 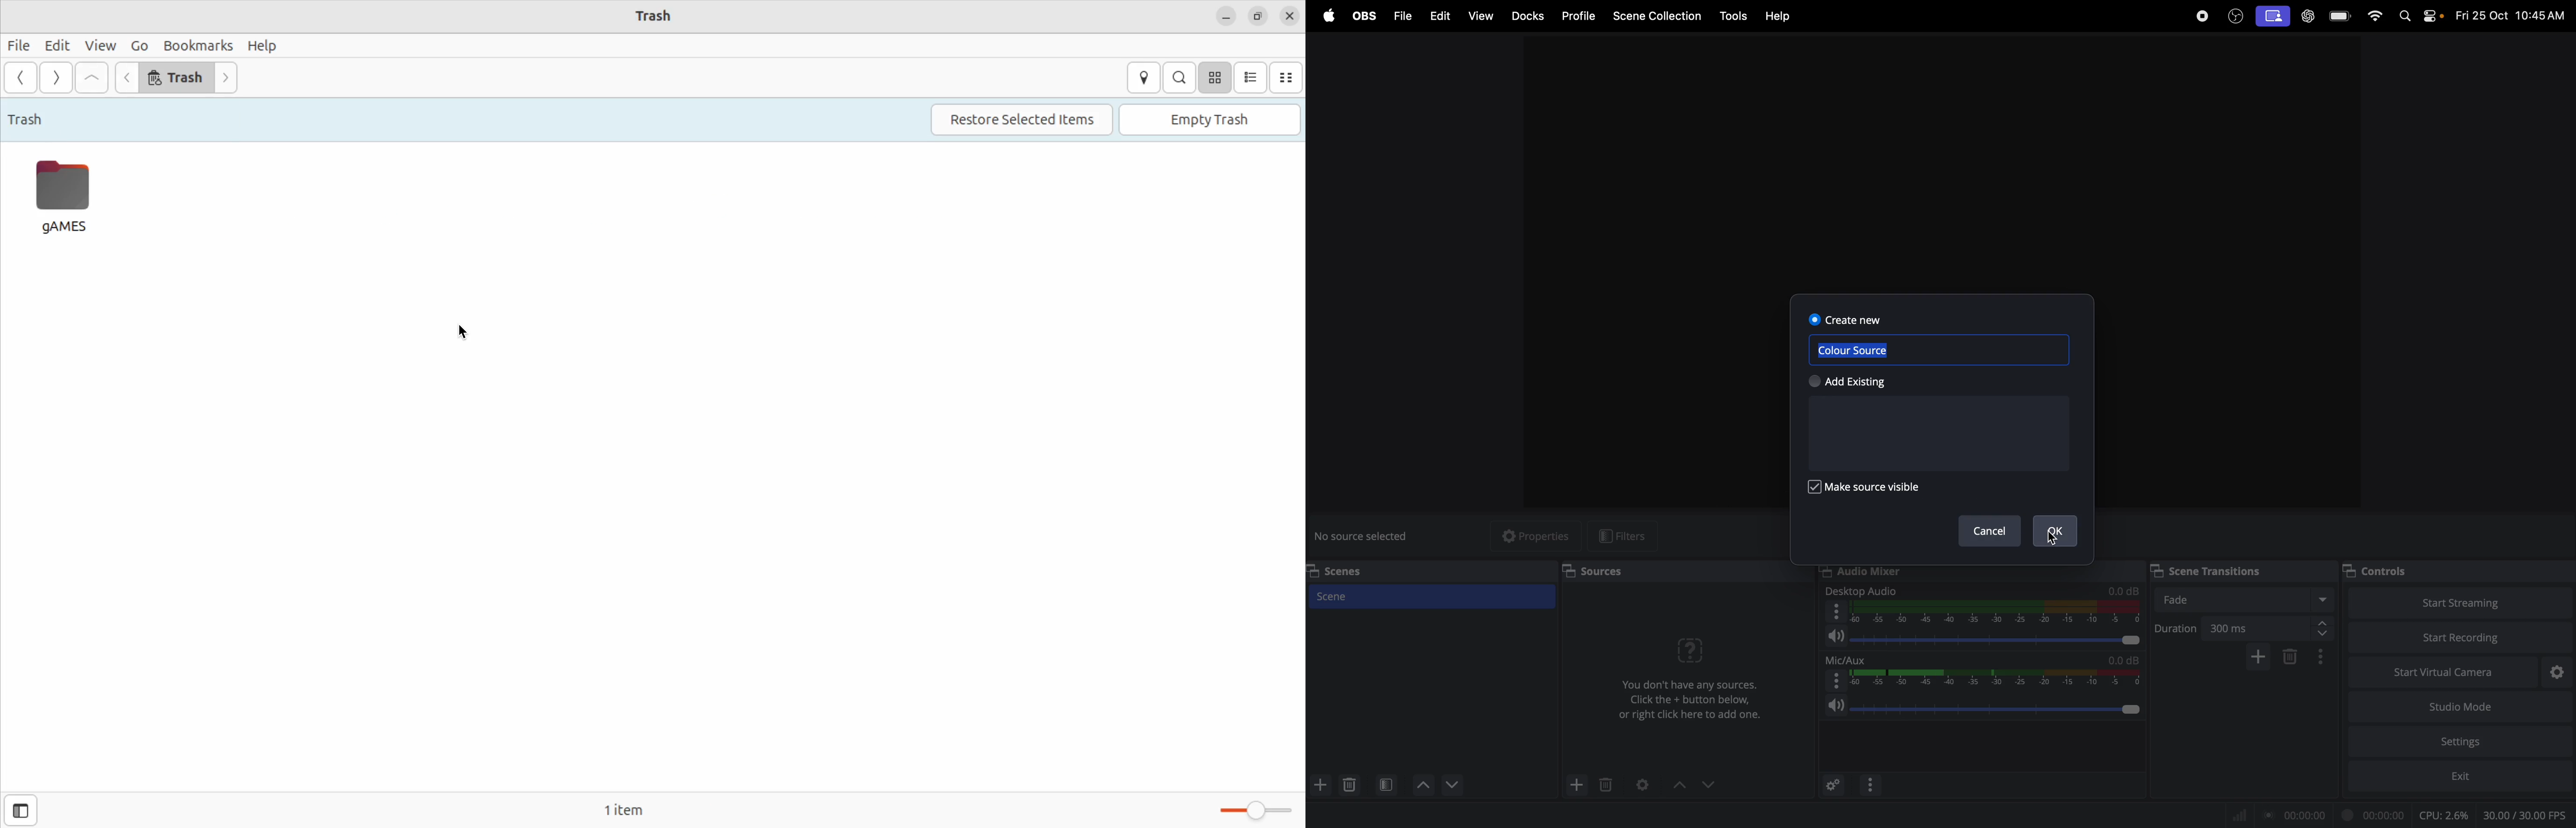 I want to click on time and date, so click(x=2511, y=13).